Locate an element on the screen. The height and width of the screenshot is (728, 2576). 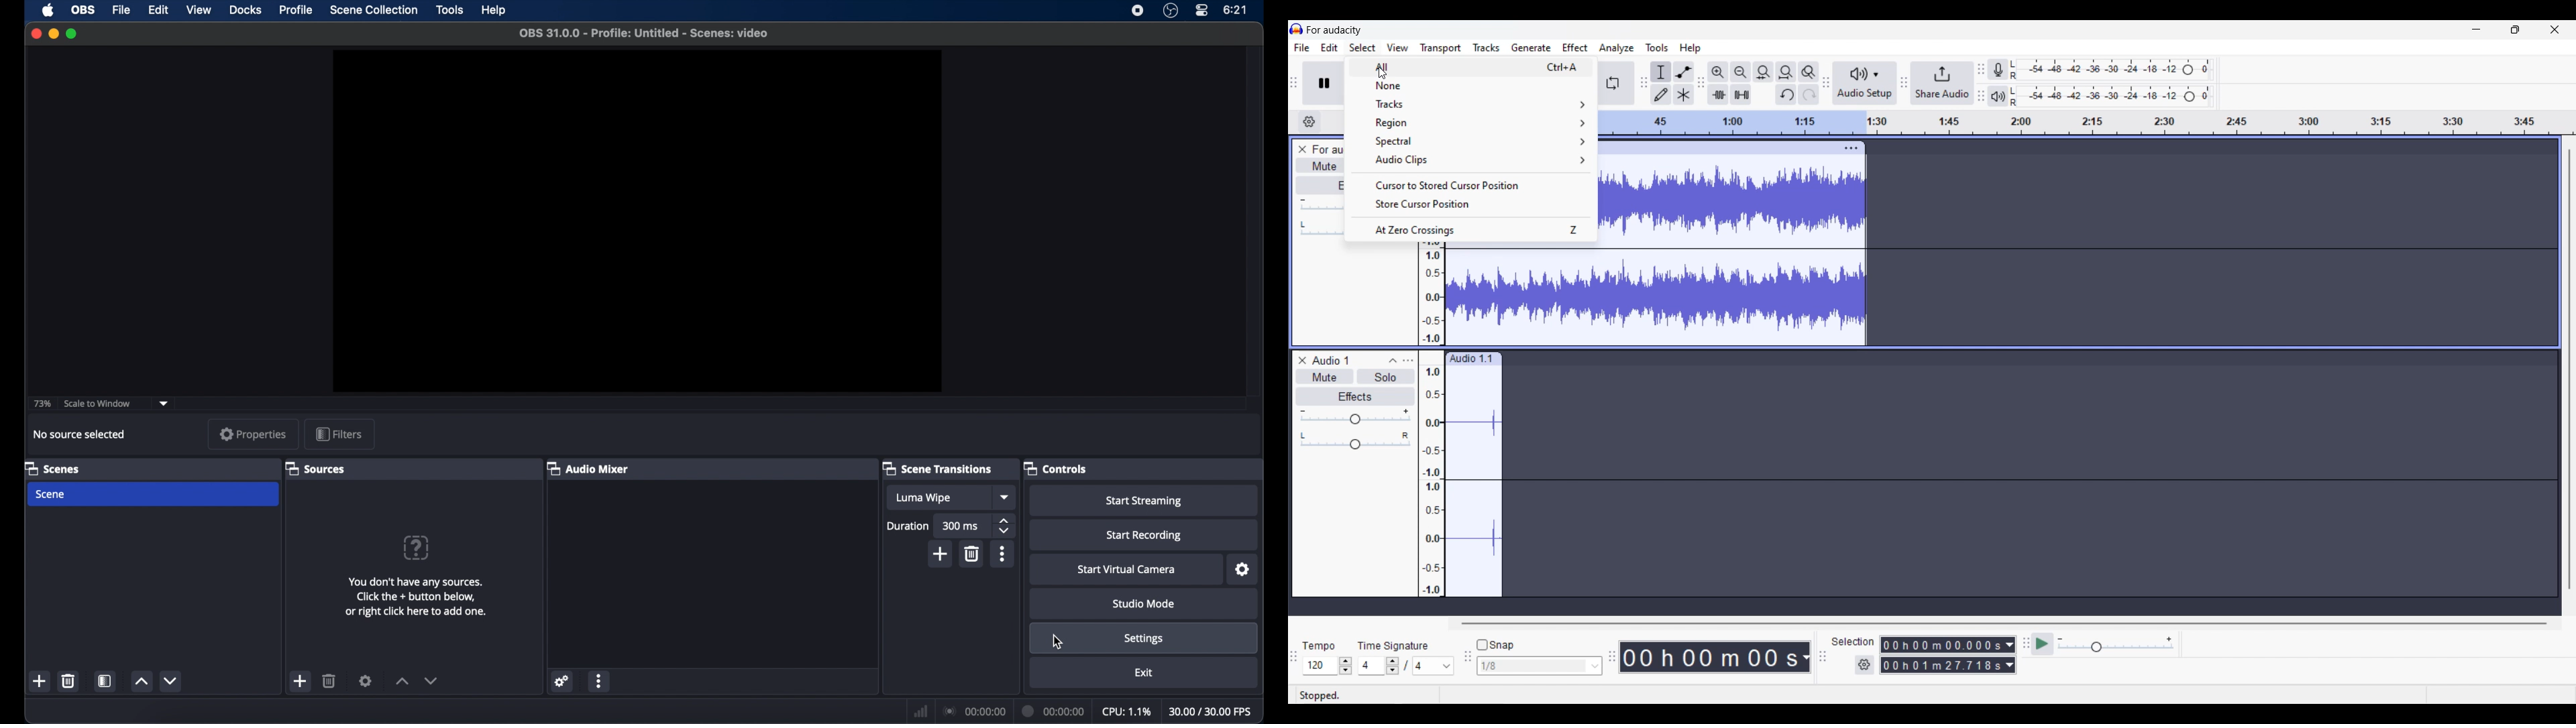
decrement is located at coordinates (172, 680).